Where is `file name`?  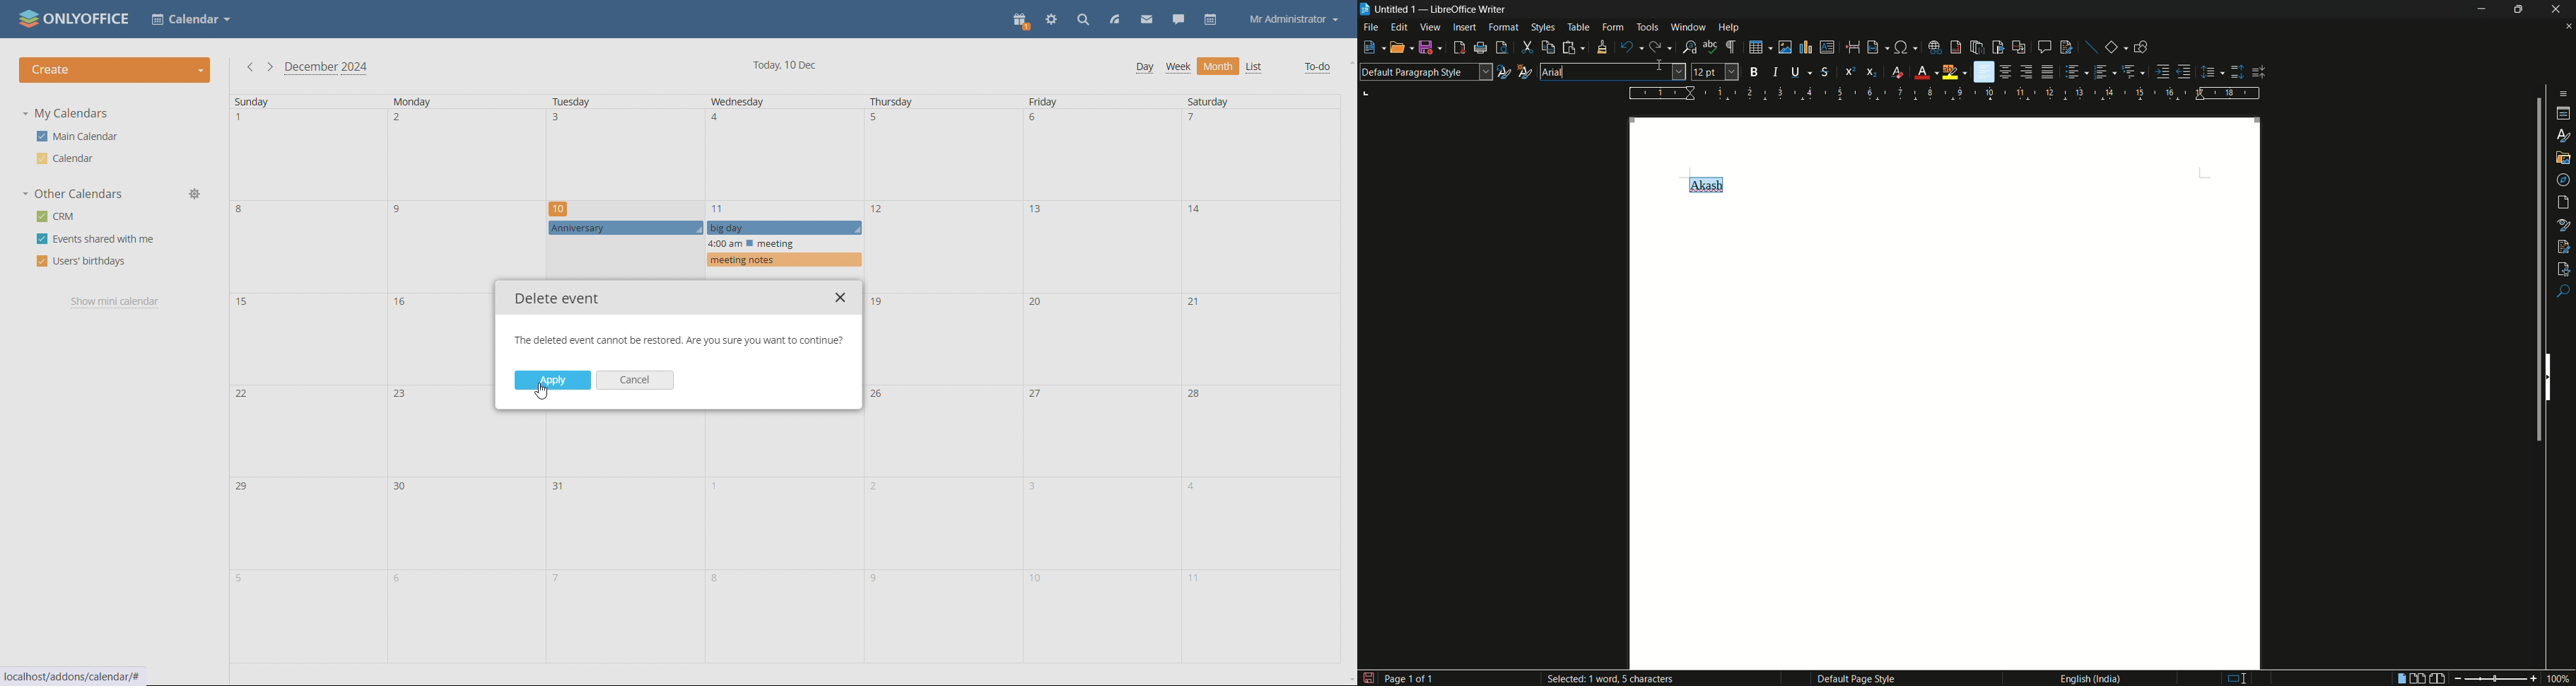
file name is located at coordinates (1387, 8).